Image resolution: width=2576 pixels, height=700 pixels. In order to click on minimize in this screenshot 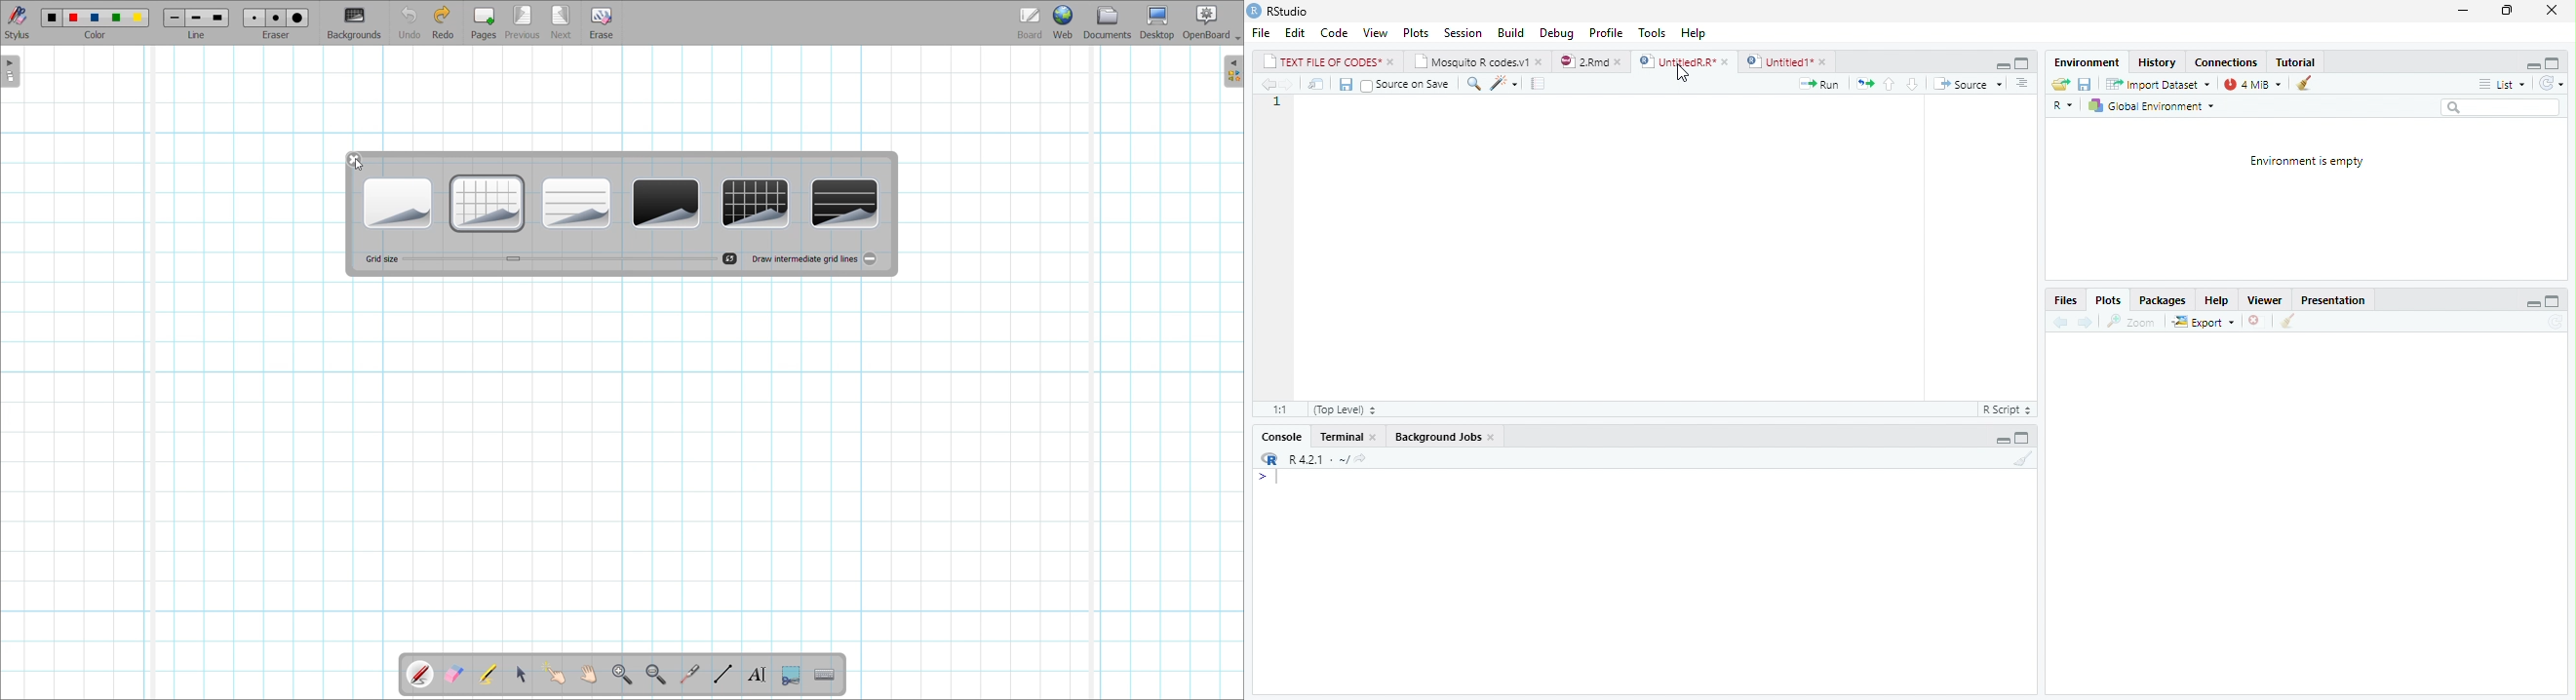, I will do `click(2462, 13)`.